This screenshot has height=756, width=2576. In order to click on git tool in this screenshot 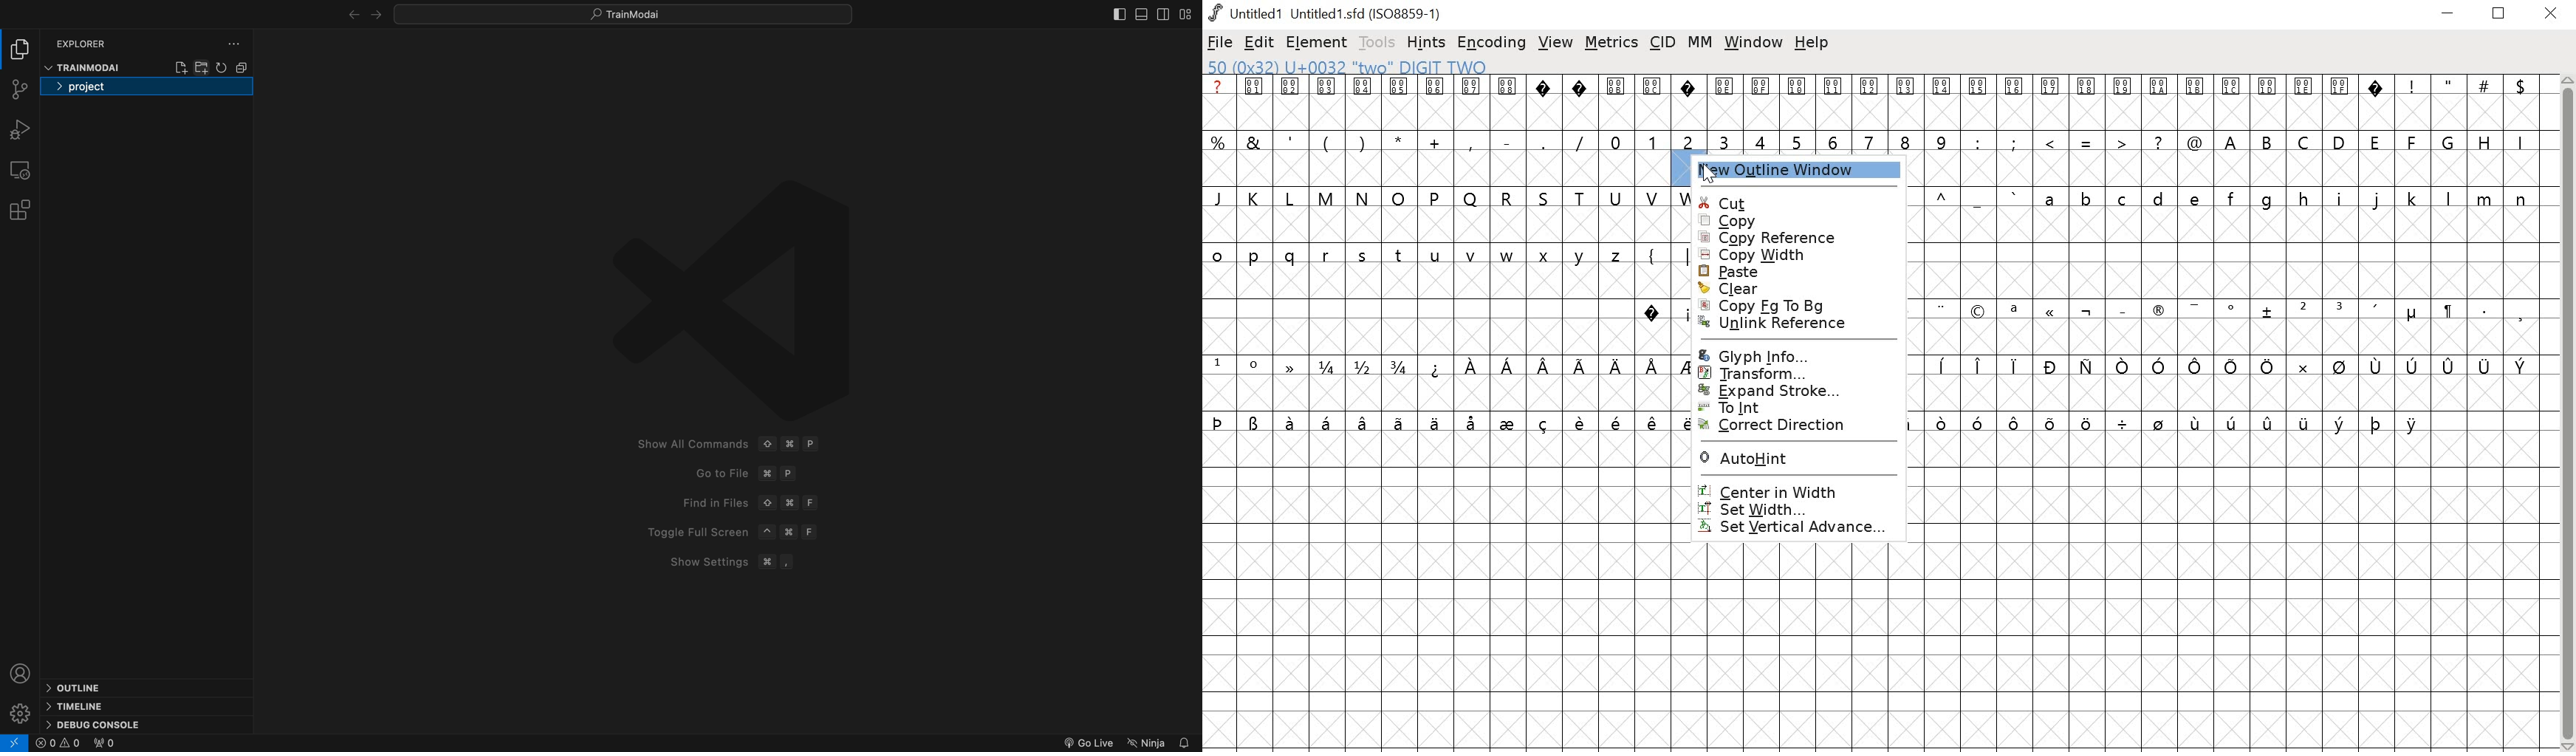, I will do `click(20, 89)`.